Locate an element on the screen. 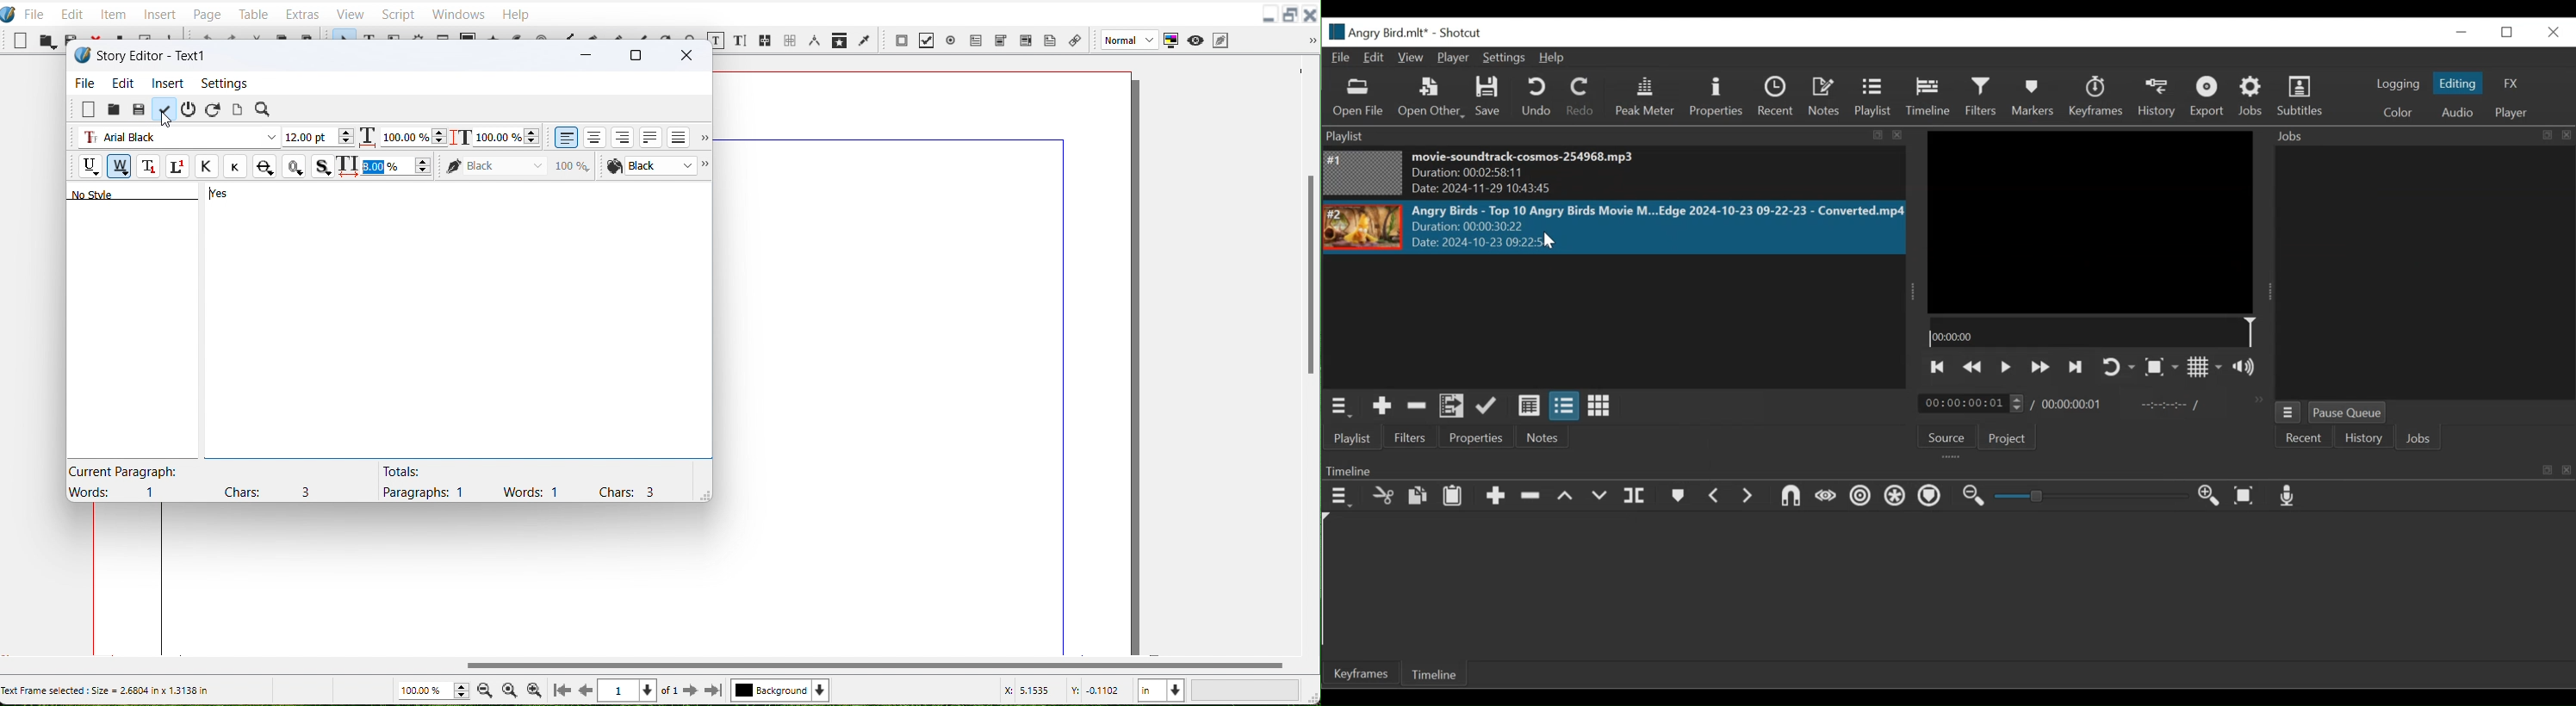 The image size is (2576, 728). Select Current page is located at coordinates (640, 691).